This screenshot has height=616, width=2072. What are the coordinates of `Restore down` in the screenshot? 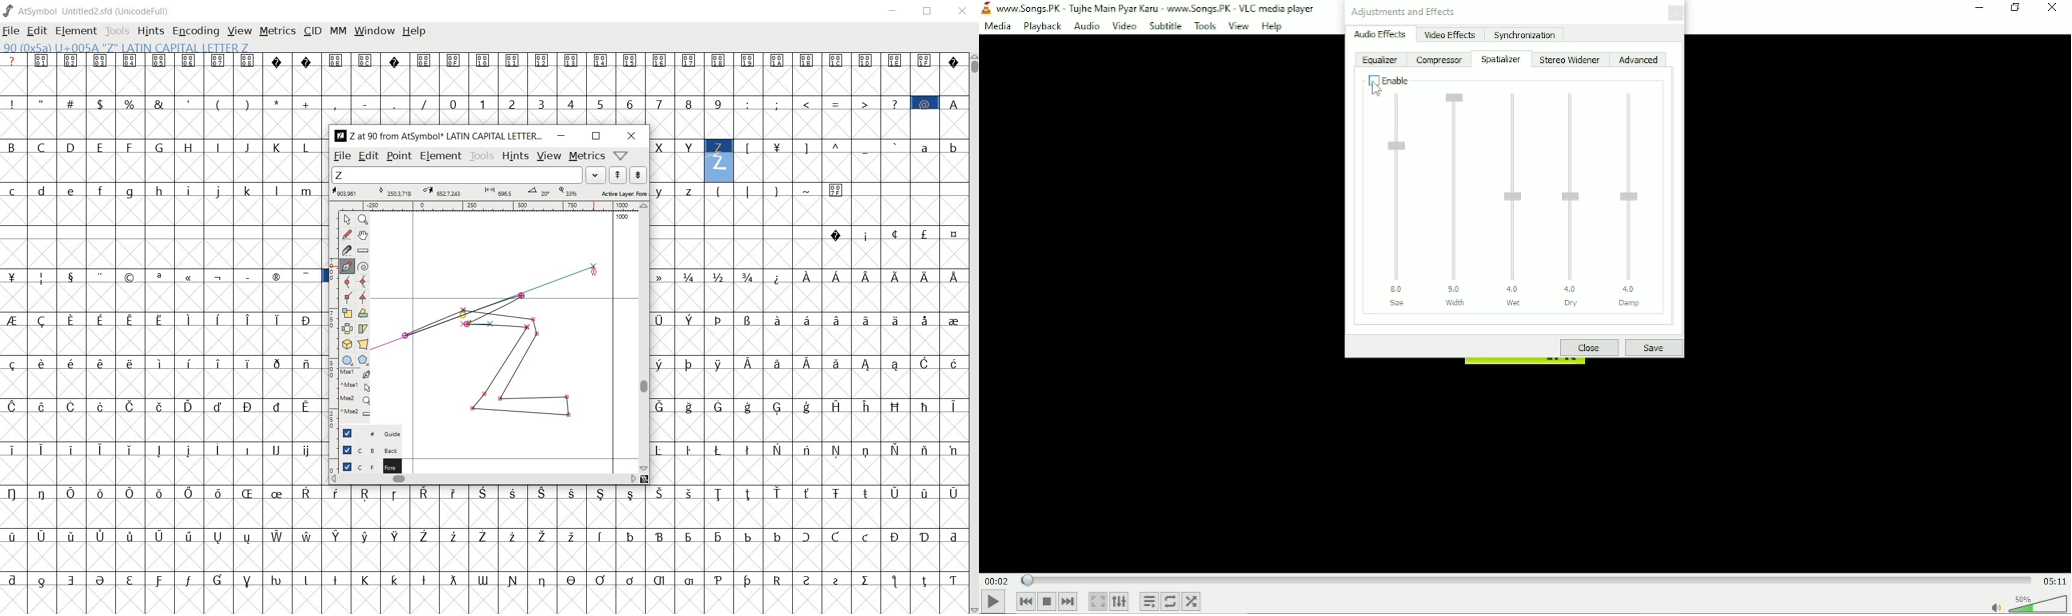 It's located at (2015, 8).